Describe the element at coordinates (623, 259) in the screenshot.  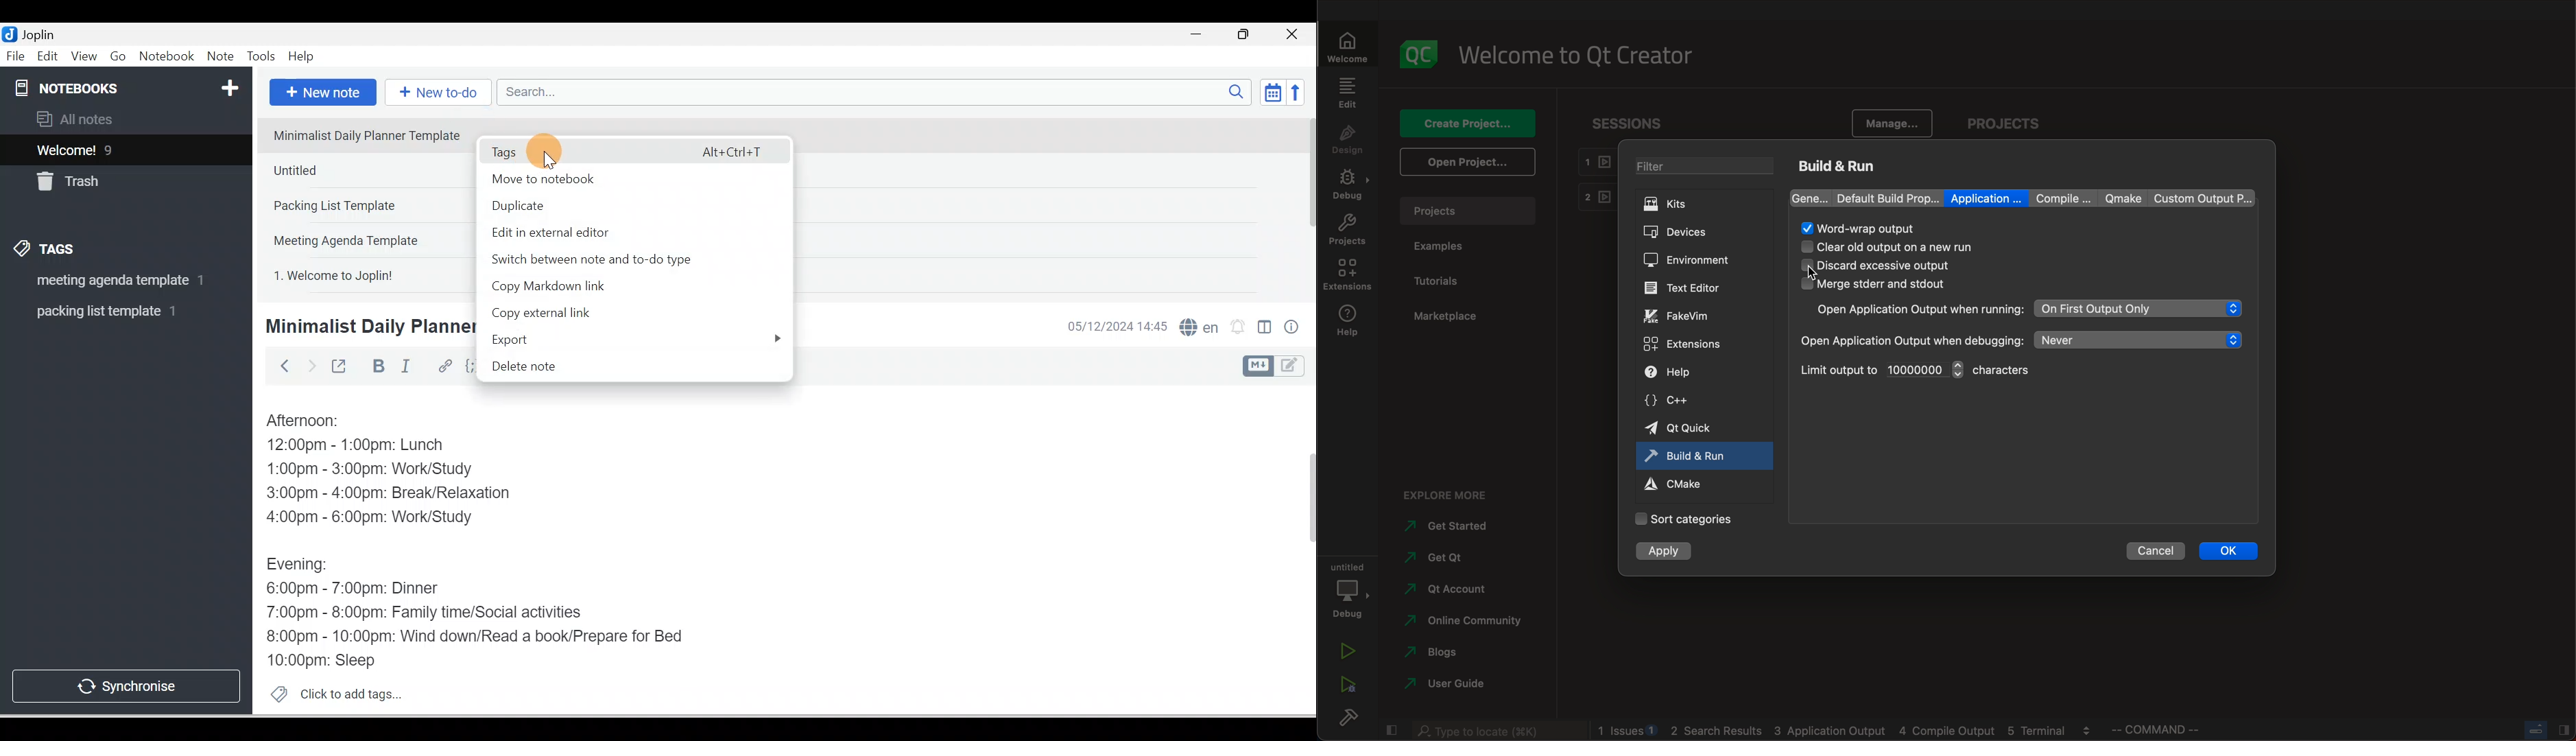
I see `Switch between note and to-do type` at that location.